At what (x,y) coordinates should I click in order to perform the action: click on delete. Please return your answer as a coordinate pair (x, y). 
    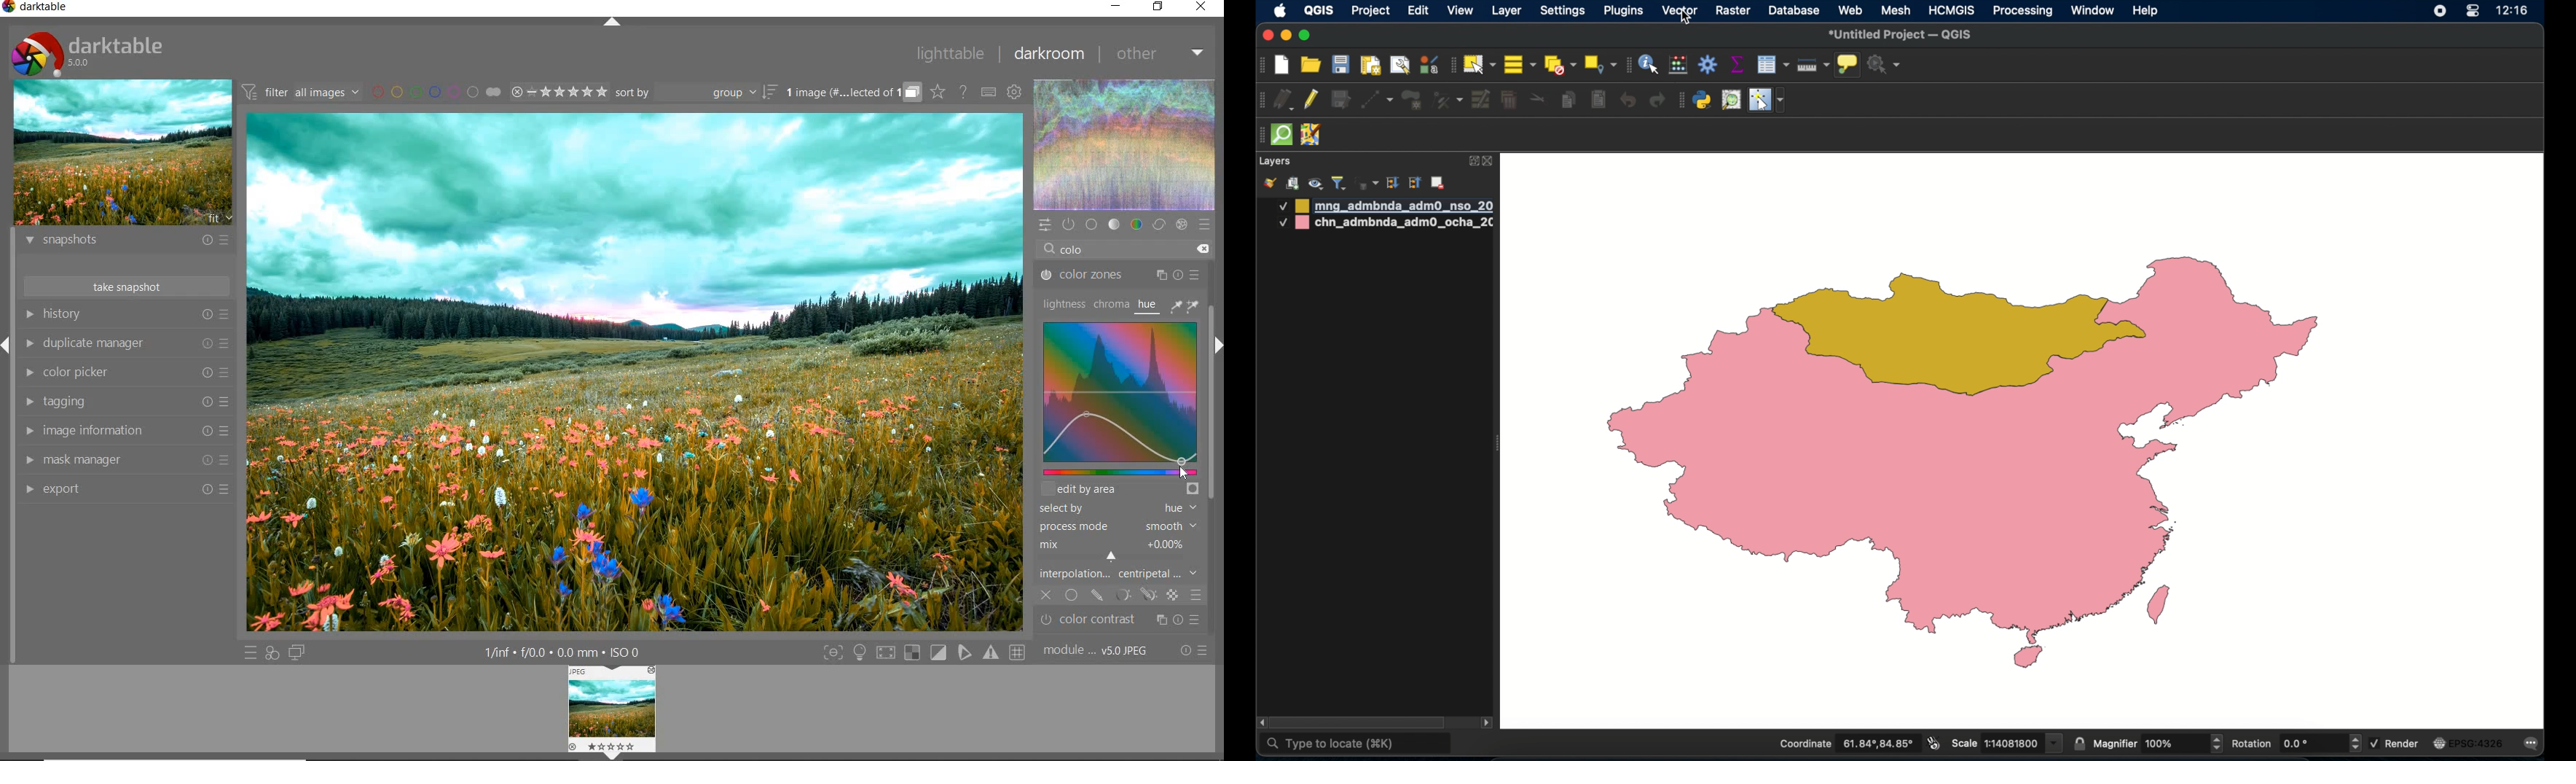
    Looking at the image, I should click on (1203, 249).